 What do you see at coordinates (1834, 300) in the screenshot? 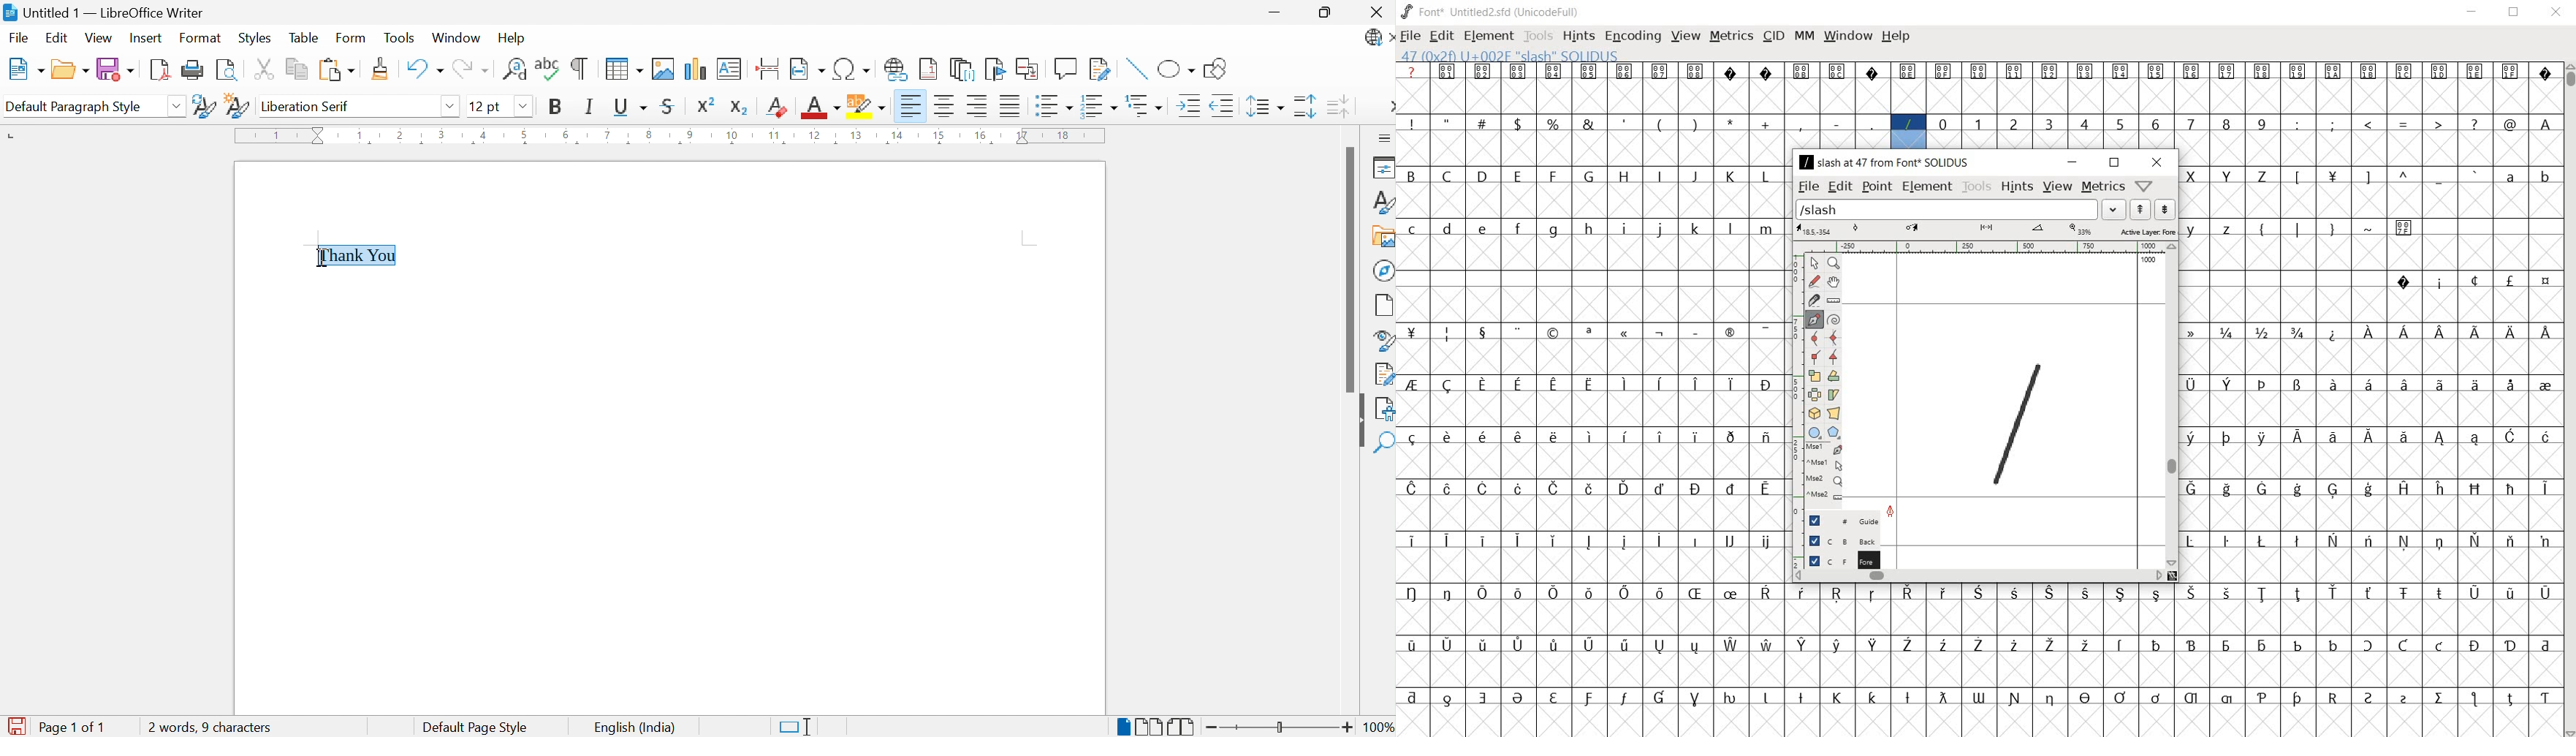
I see `measure a distance, angle between points` at bounding box center [1834, 300].